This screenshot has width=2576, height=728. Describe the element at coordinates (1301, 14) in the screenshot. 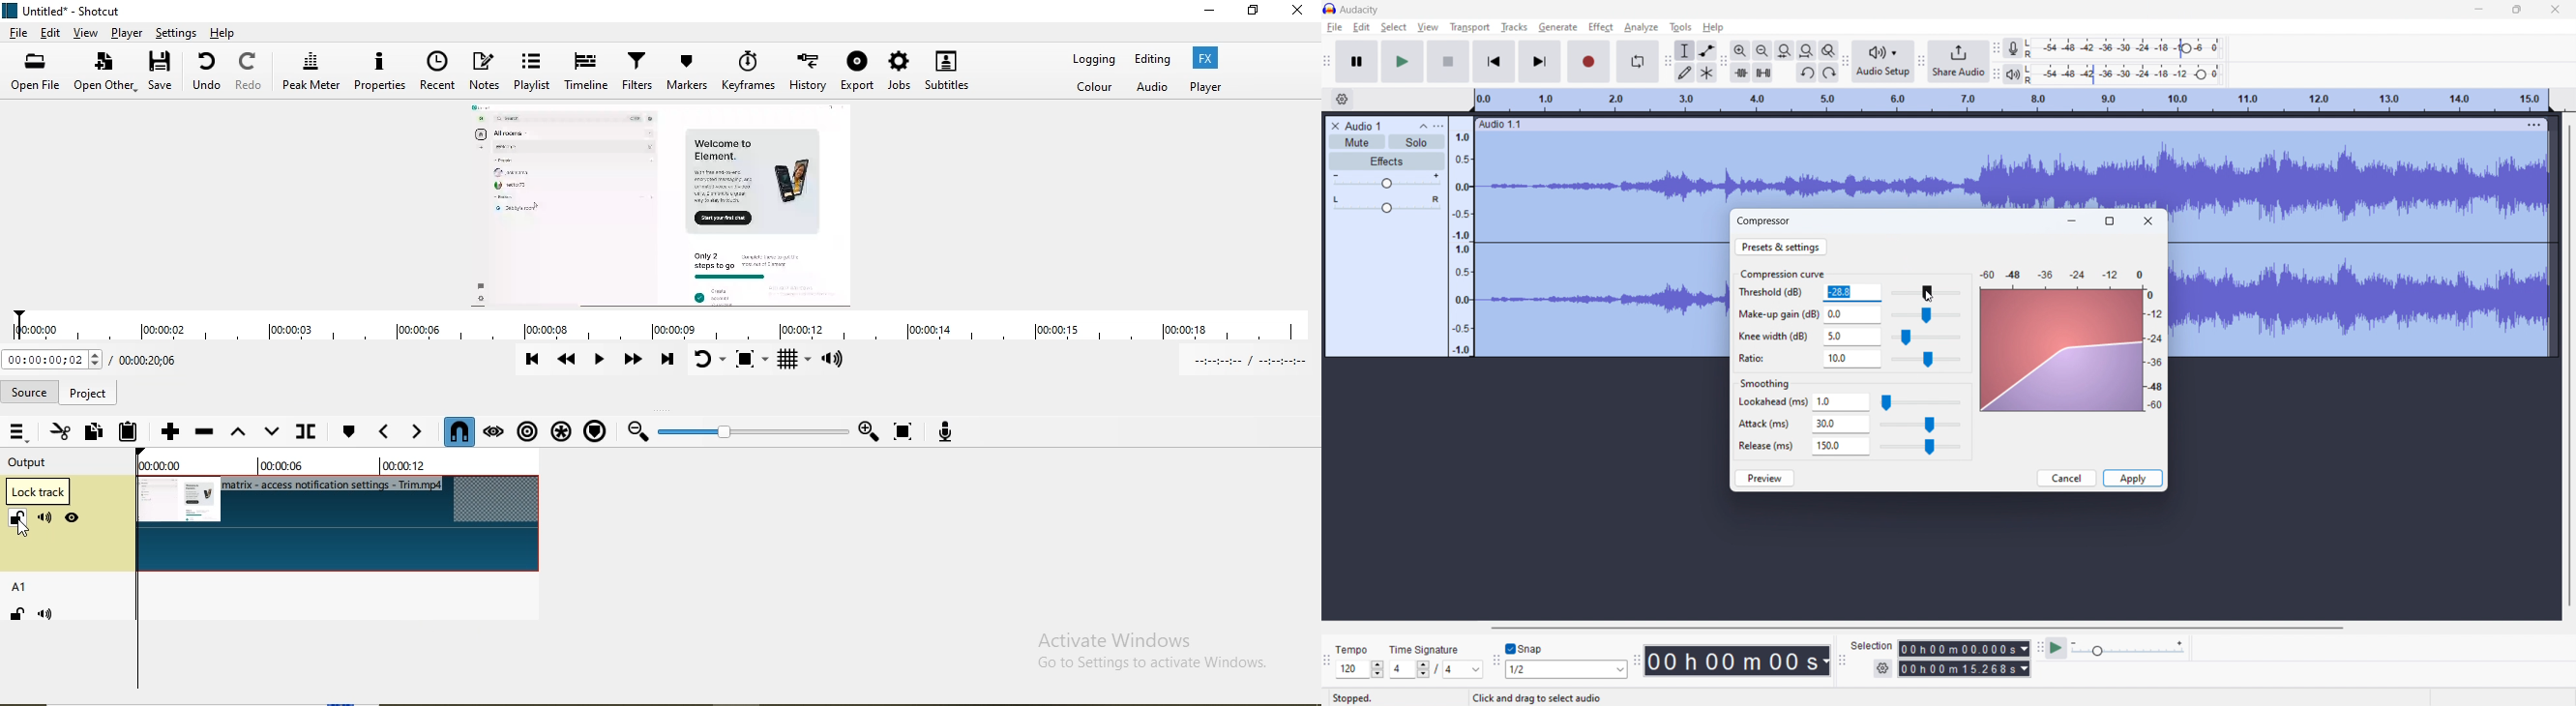

I see `Close ` at that location.